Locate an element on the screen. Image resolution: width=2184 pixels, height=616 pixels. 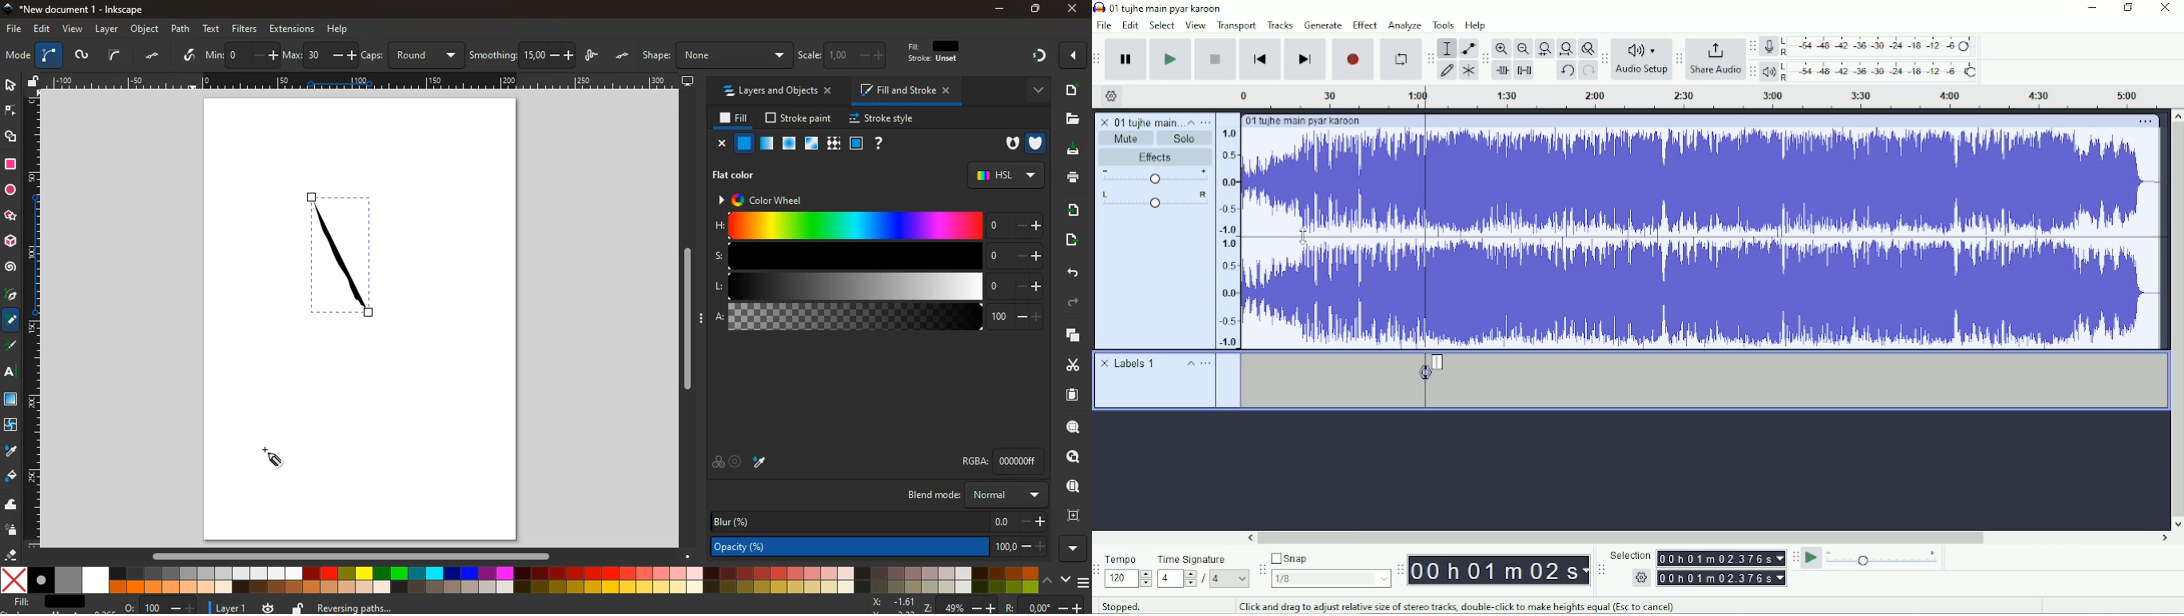
Cursor is located at coordinates (269, 458).